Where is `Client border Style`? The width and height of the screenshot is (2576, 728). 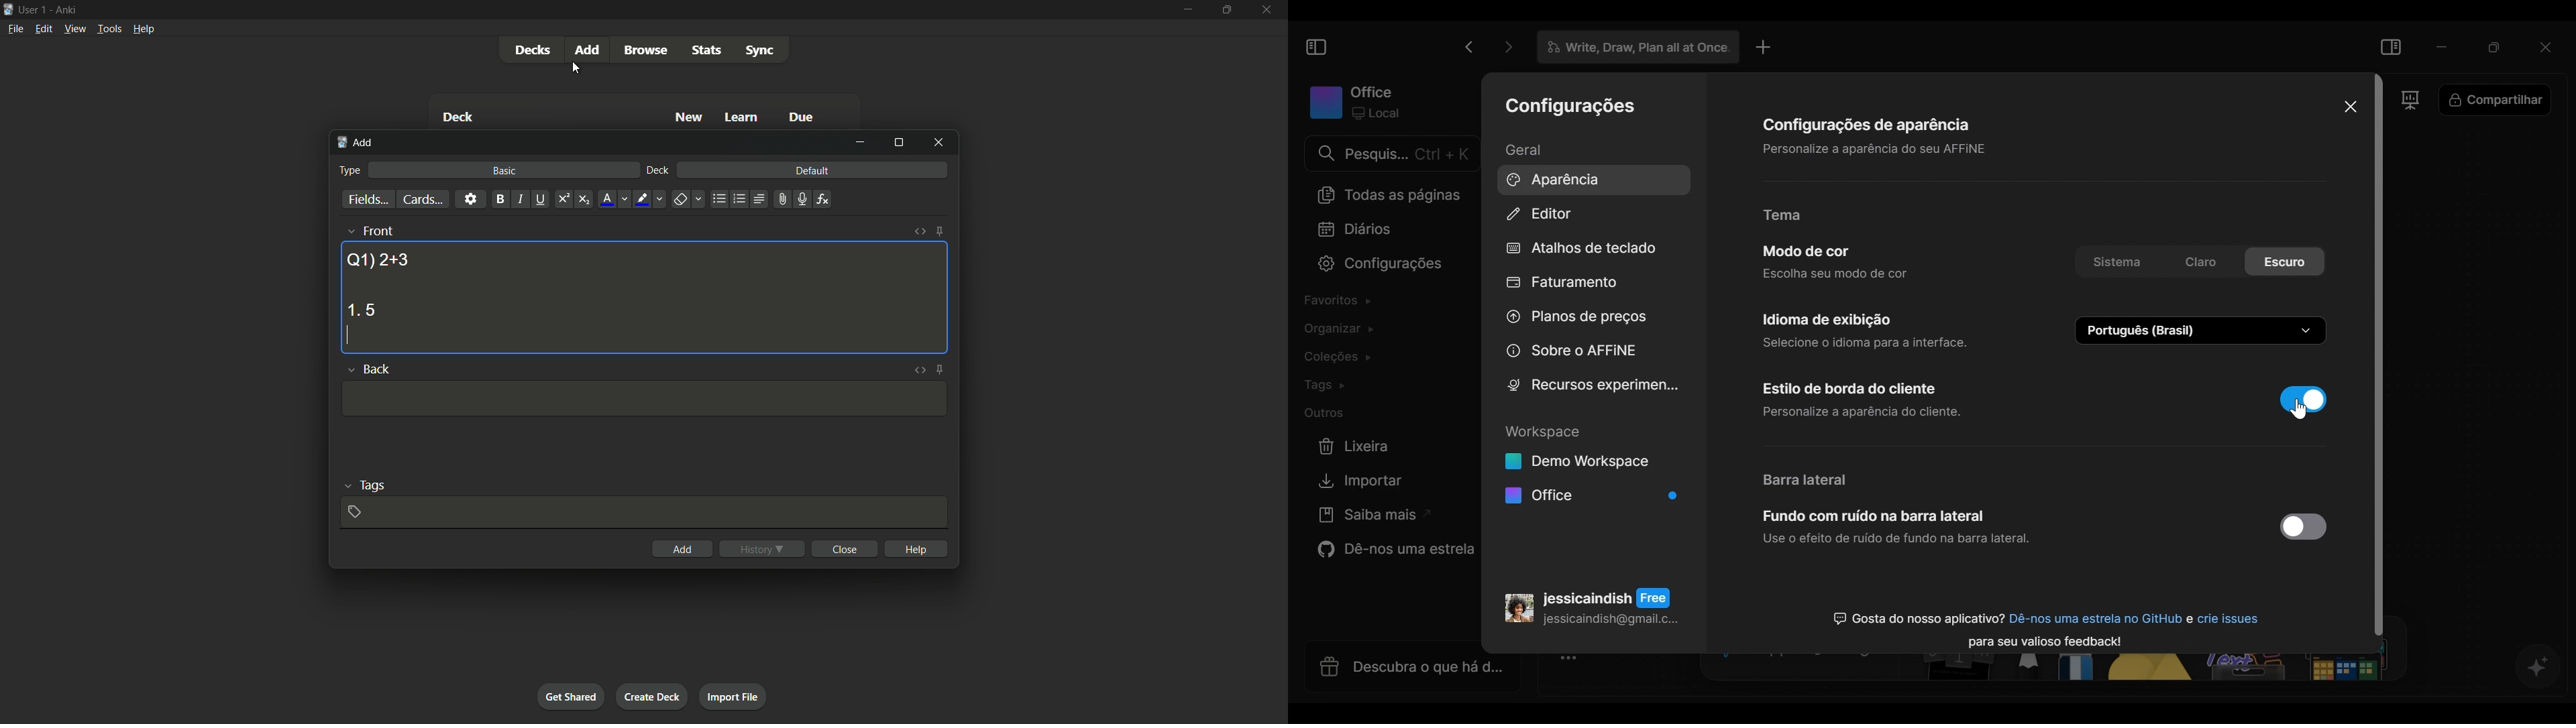
Client border Style is located at coordinates (1877, 400).